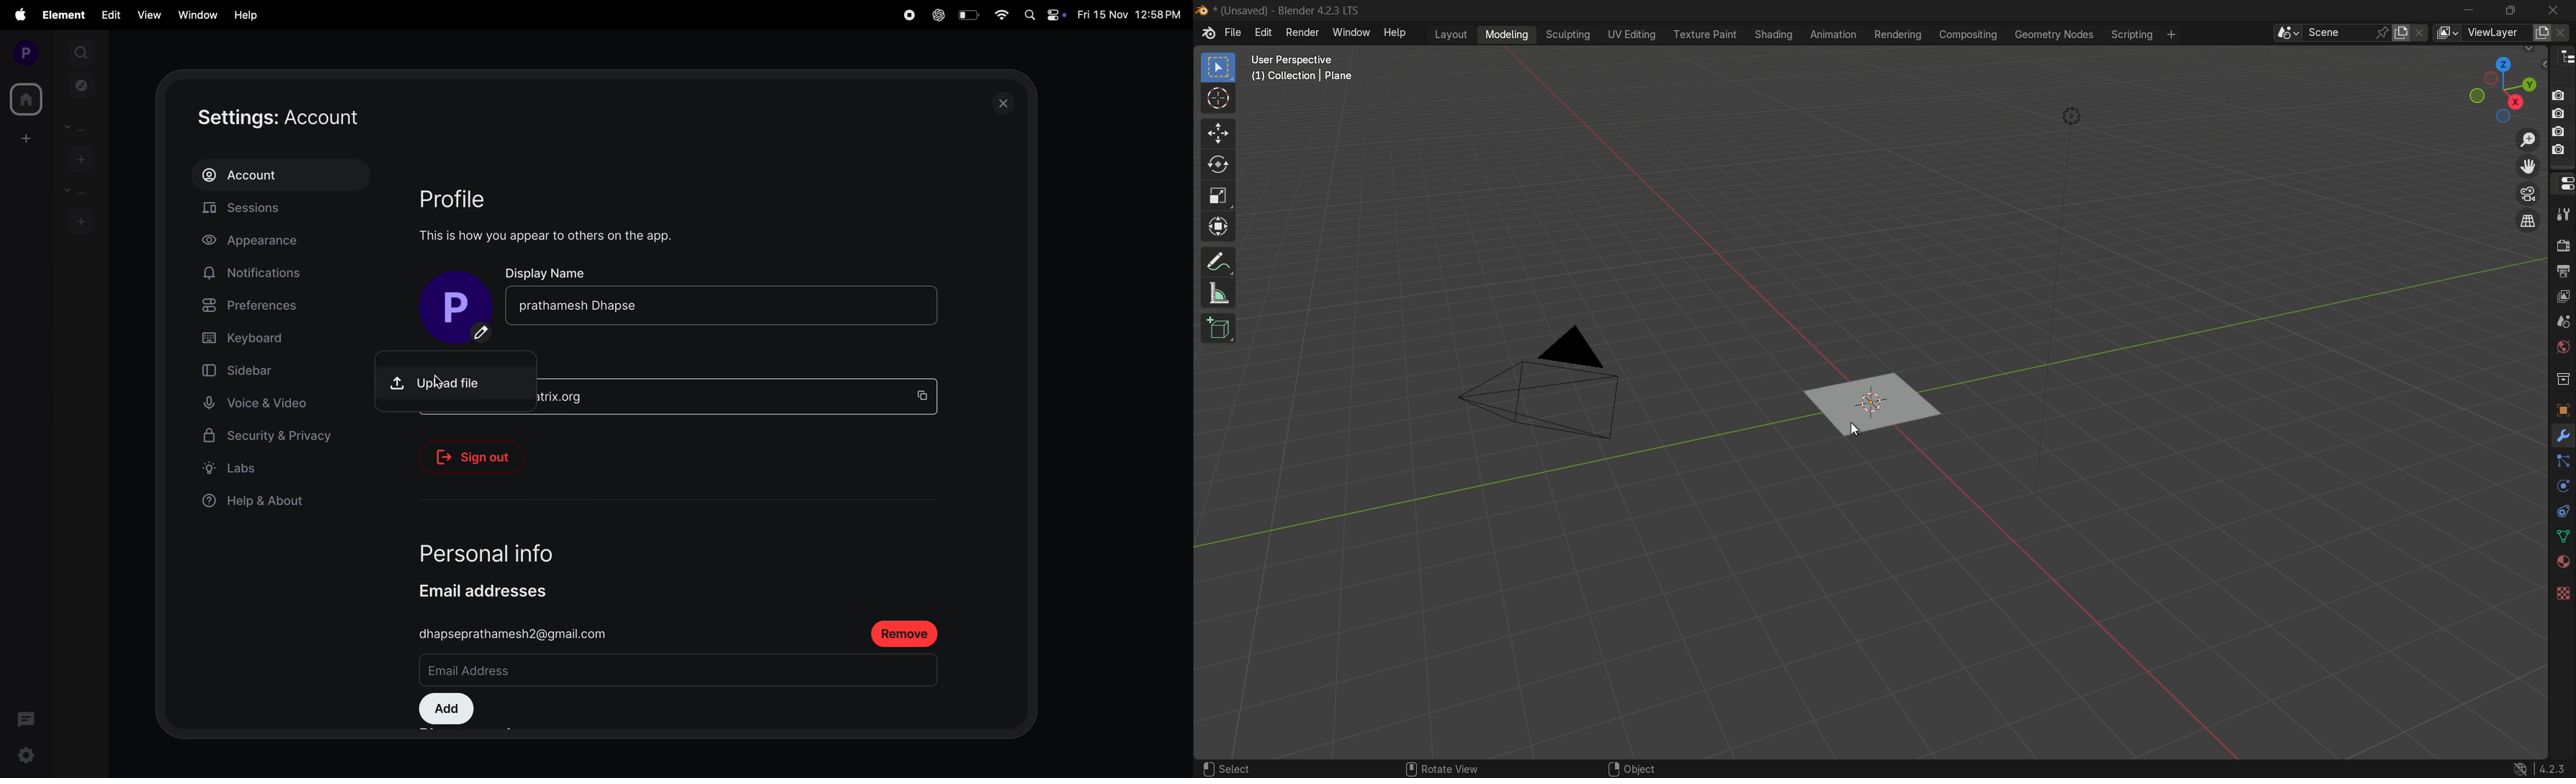 The width and height of the screenshot is (2576, 784). I want to click on zoom in/out, so click(2527, 140).